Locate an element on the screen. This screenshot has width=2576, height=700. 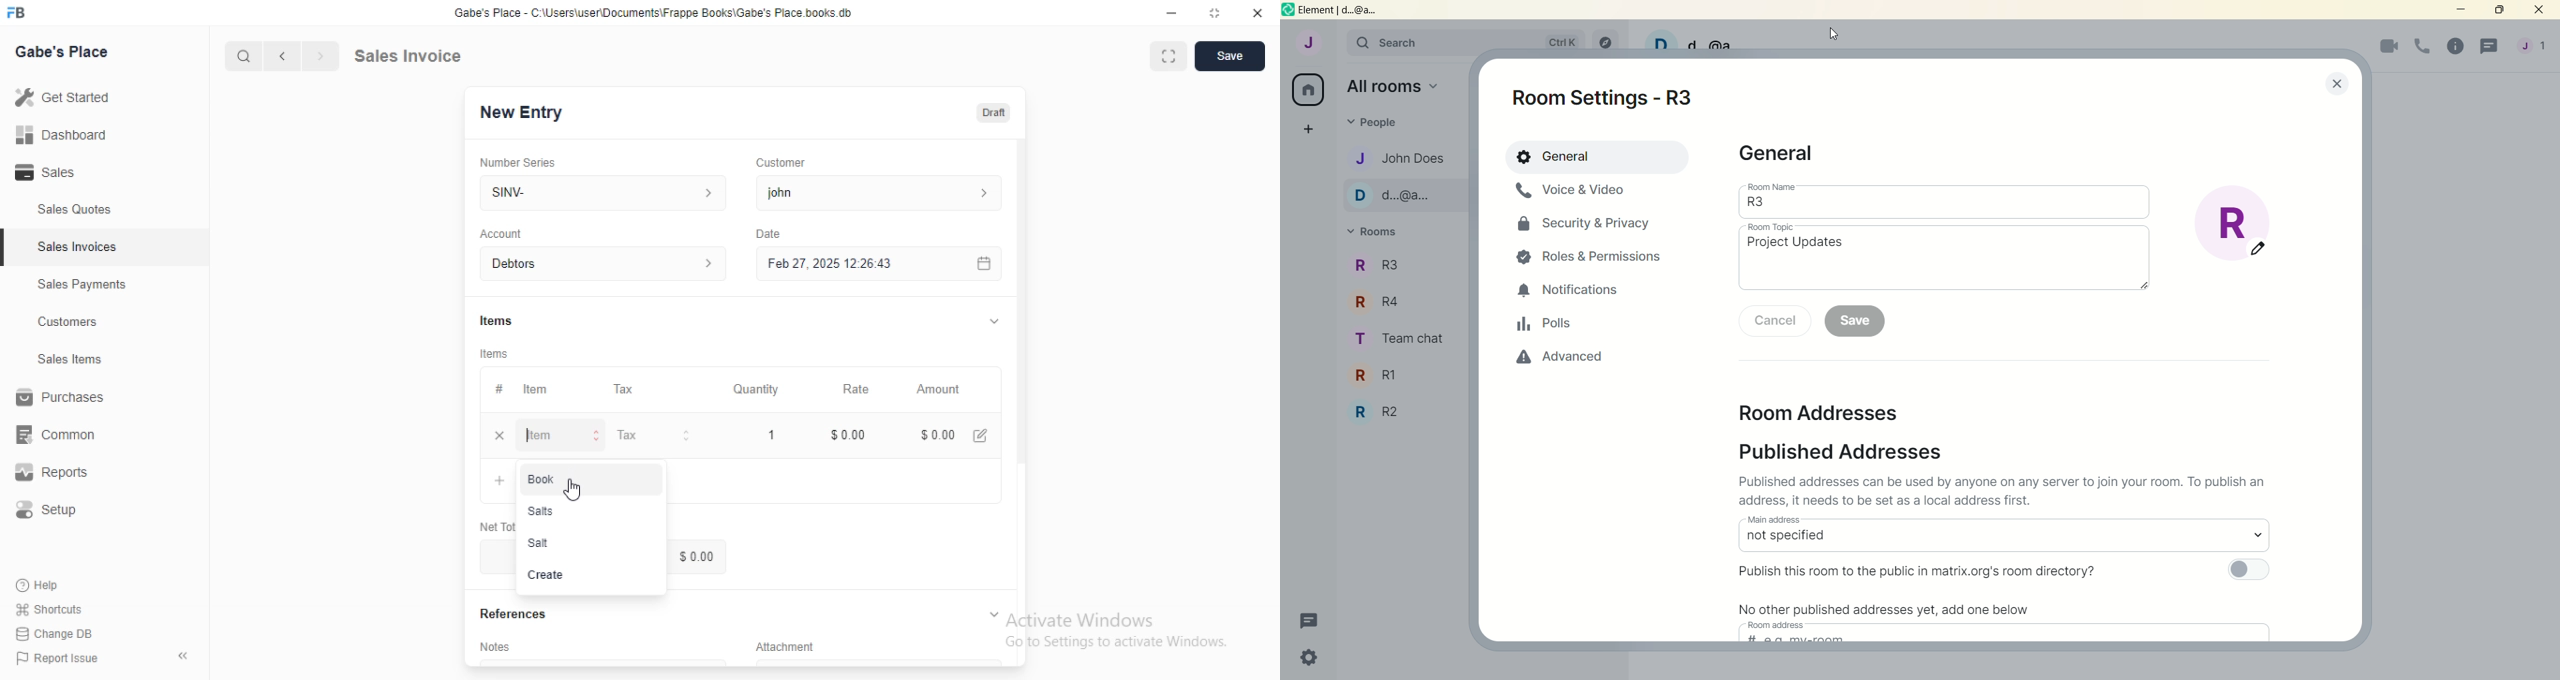
Sales is located at coordinates (48, 171).